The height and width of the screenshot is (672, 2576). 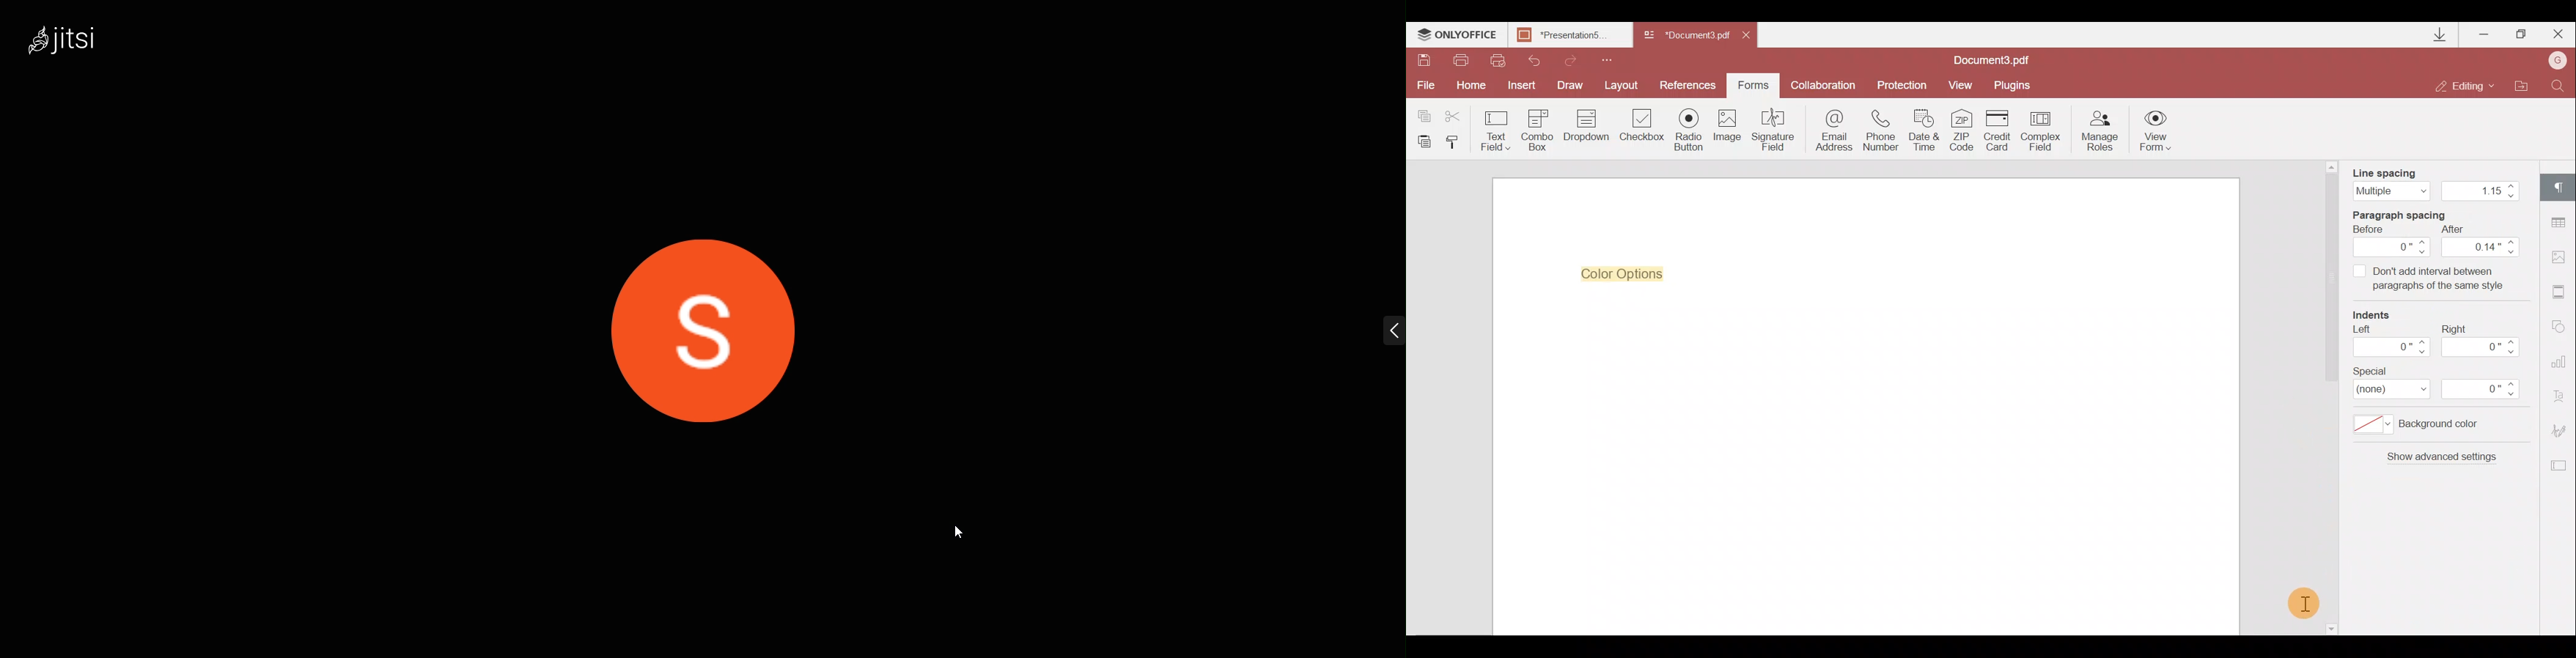 I want to click on Editing mode, so click(x=2466, y=87).